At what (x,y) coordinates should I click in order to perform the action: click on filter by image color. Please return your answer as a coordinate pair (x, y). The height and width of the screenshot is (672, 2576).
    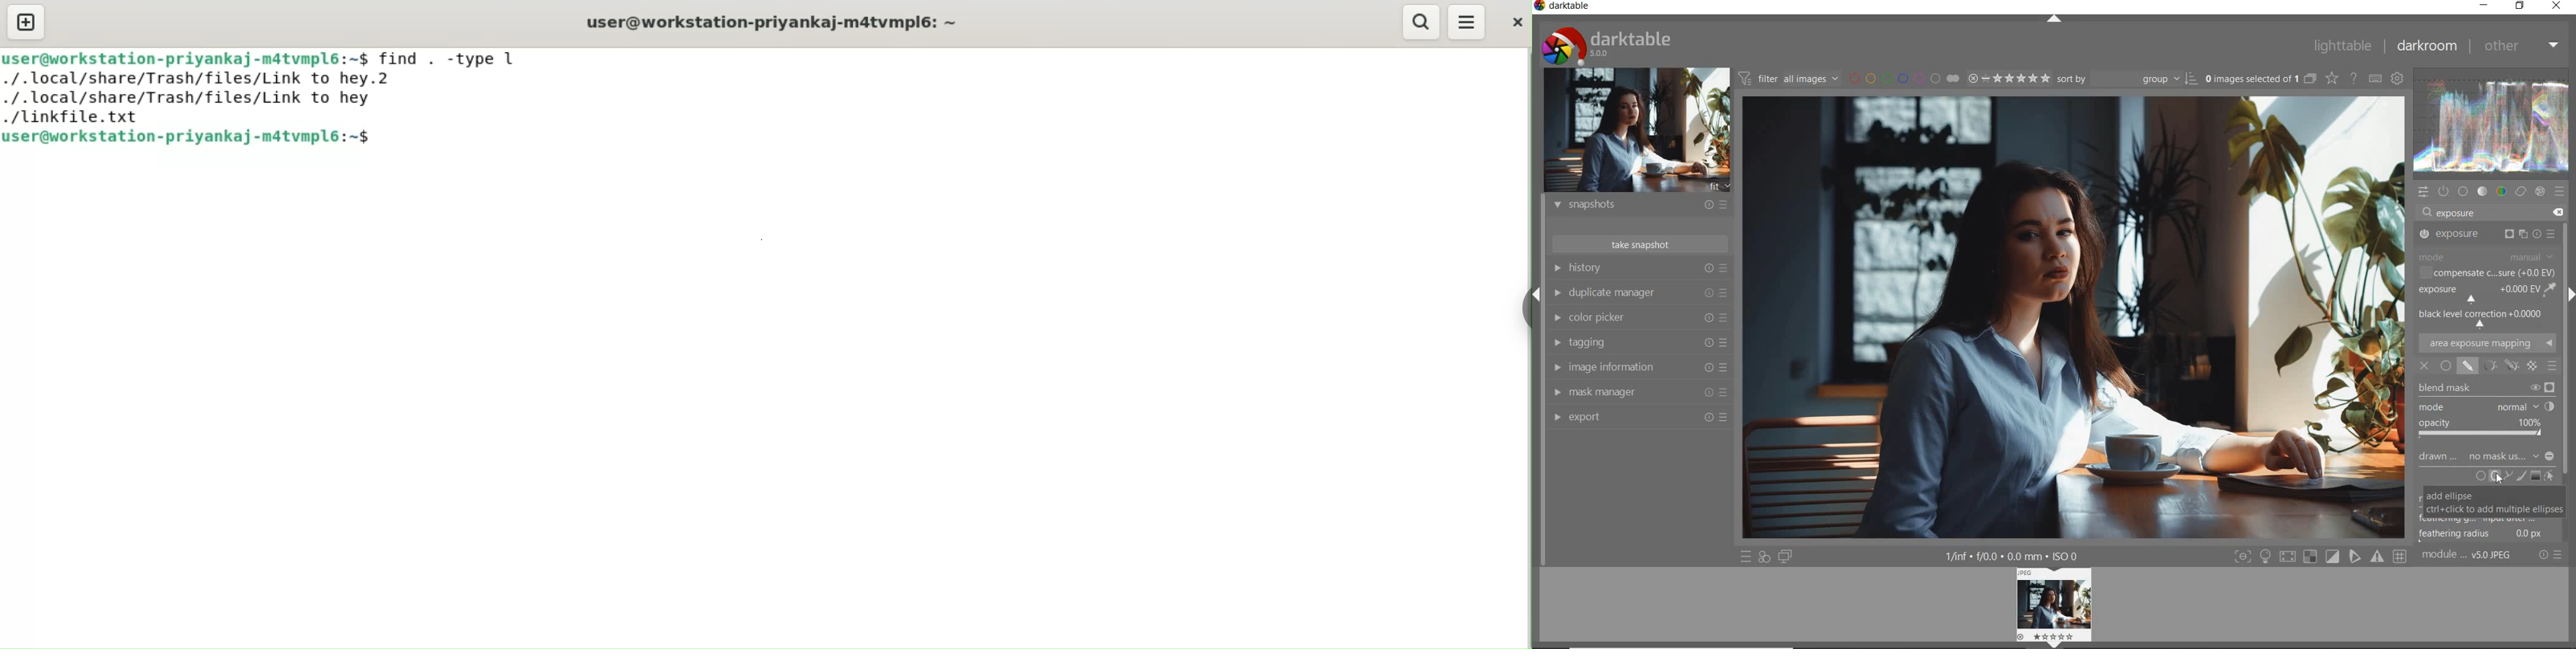
    Looking at the image, I should click on (1904, 78).